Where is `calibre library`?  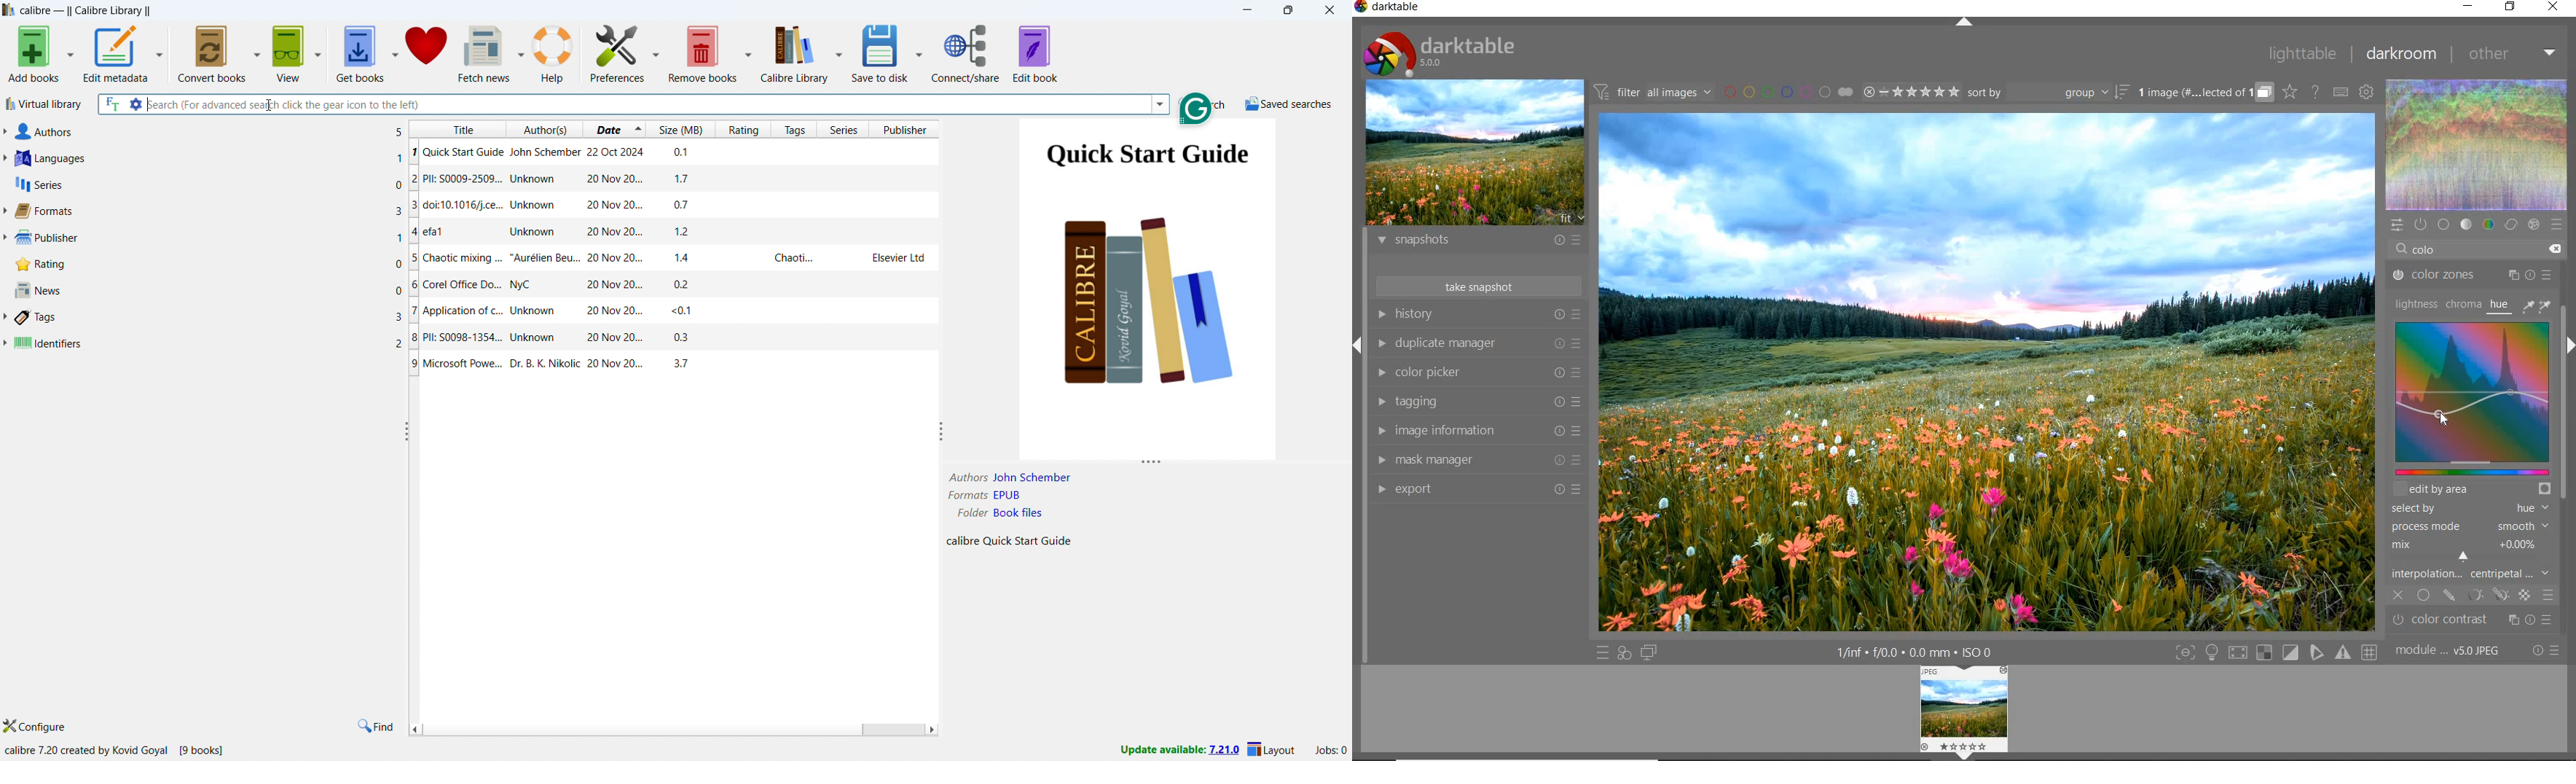 calibre library is located at coordinates (794, 53).